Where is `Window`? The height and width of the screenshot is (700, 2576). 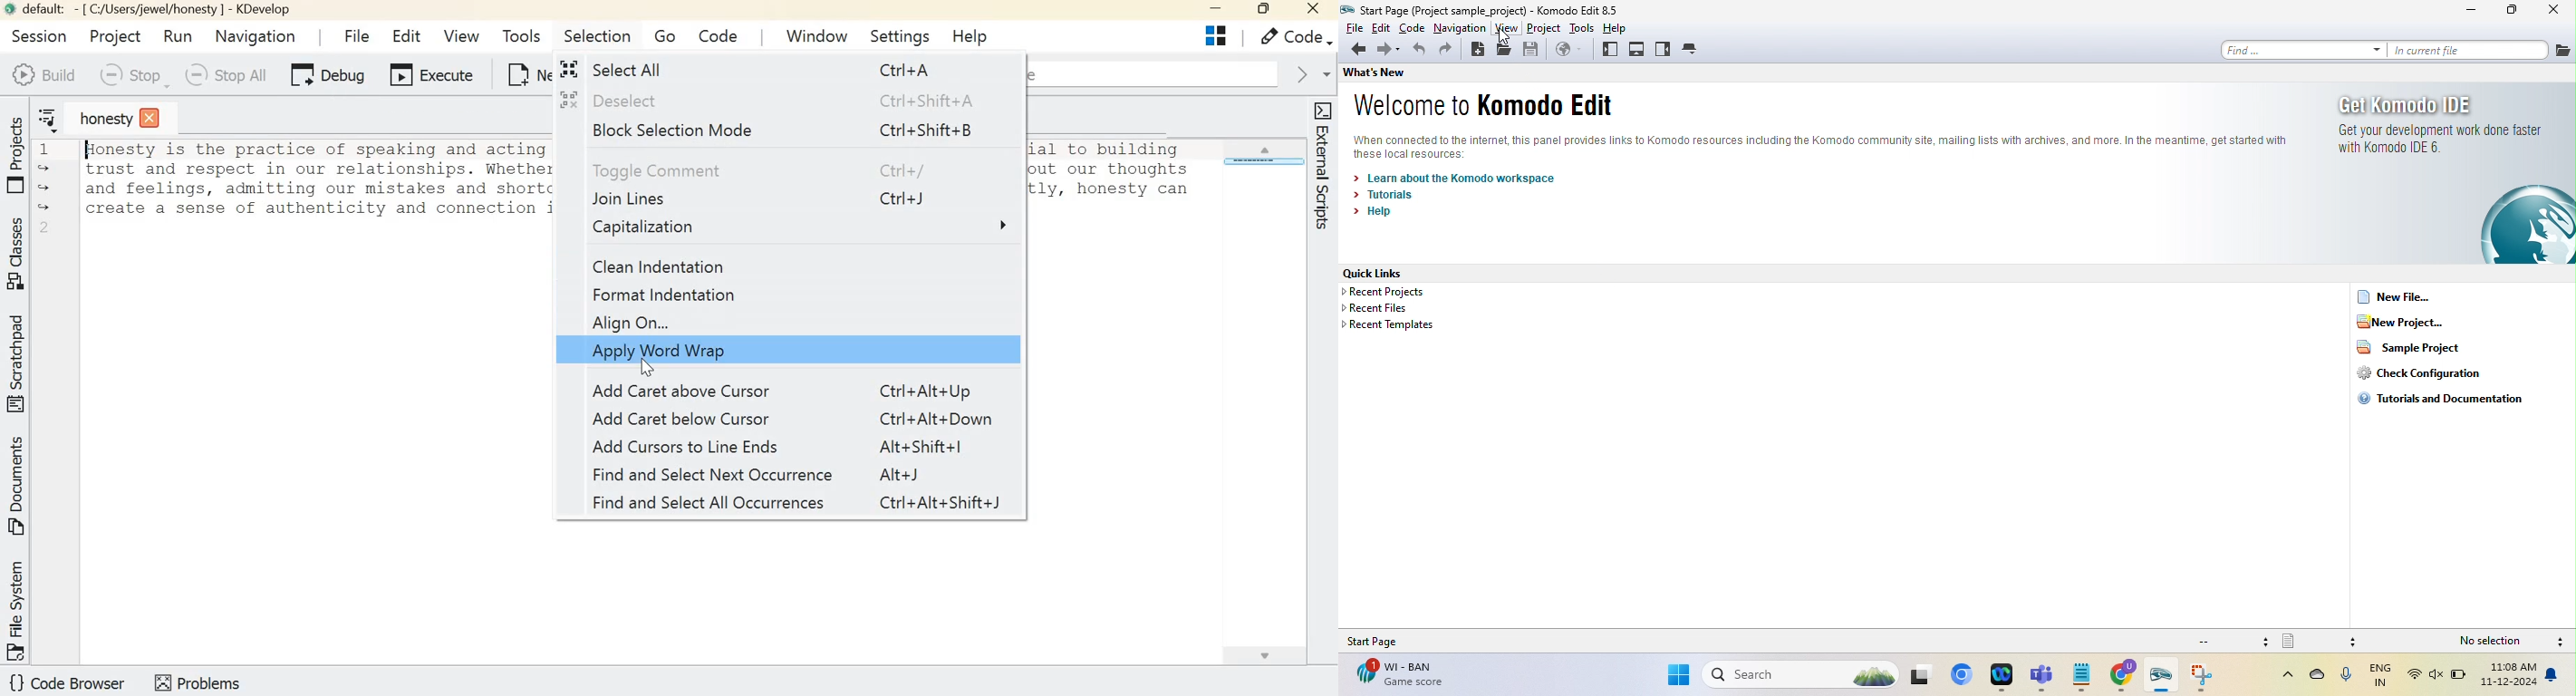 Window is located at coordinates (821, 34).